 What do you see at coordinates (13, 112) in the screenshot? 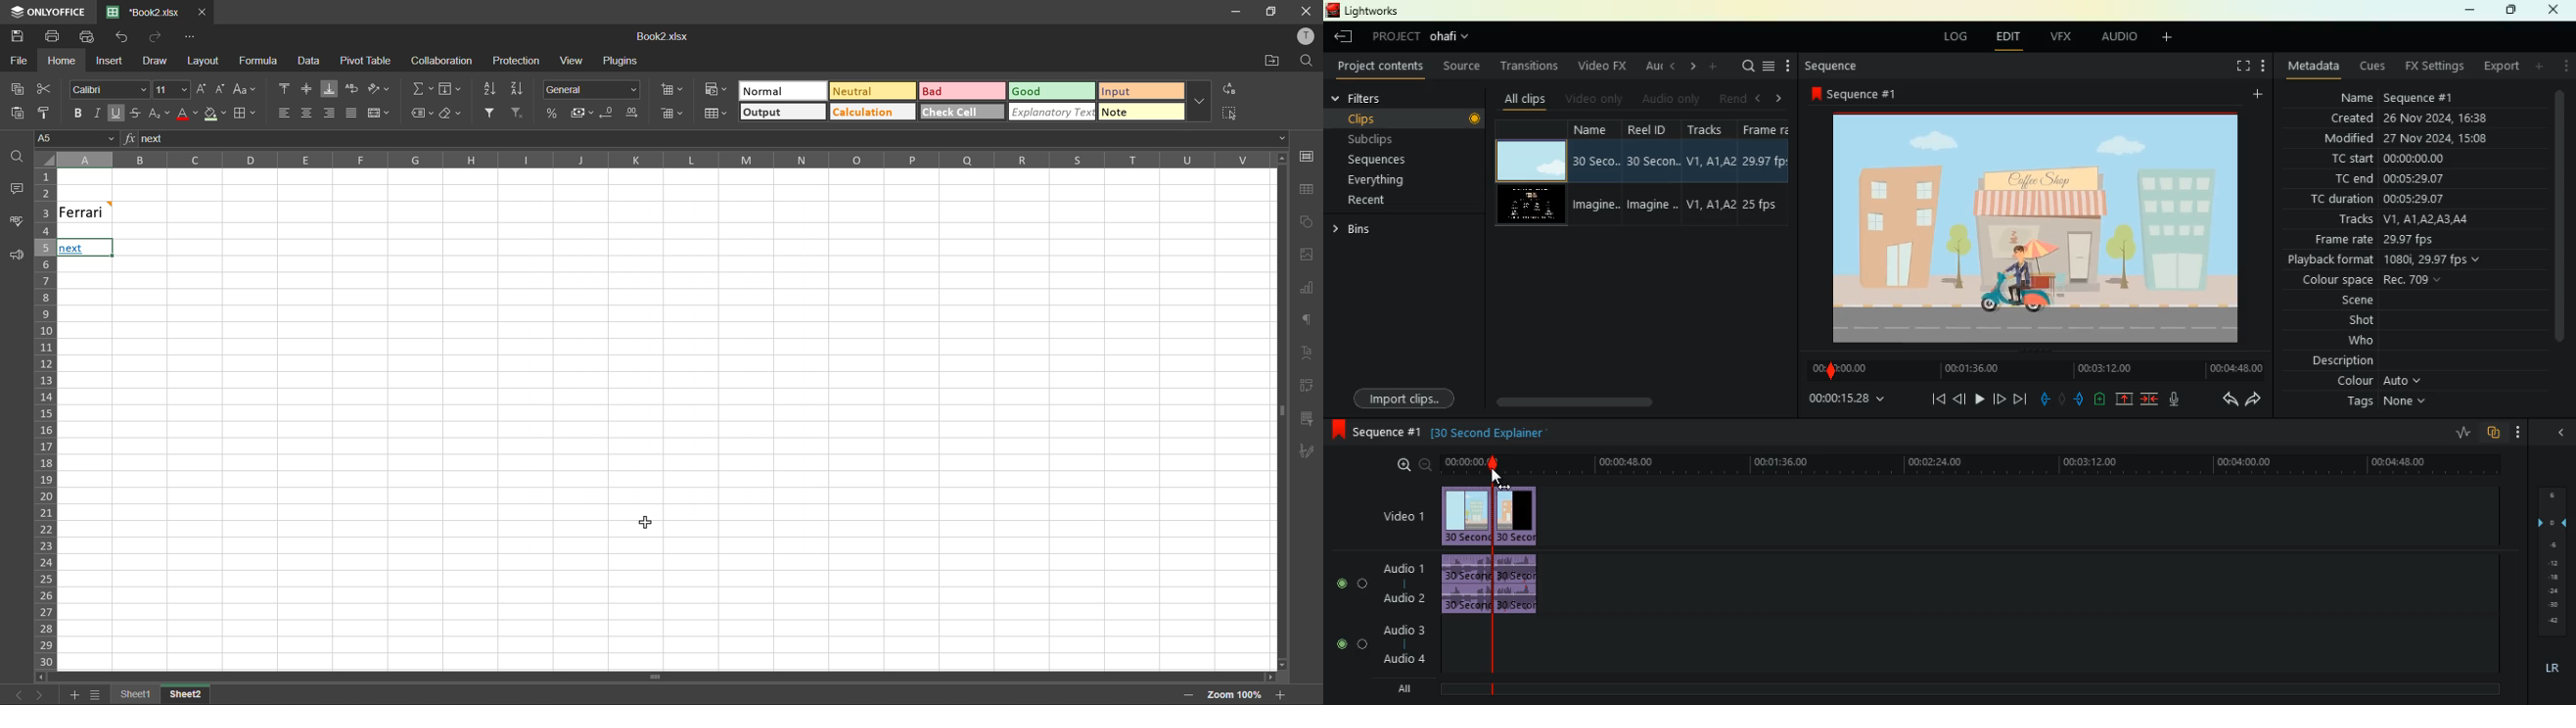
I see `paste` at bounding box center [13, 112].